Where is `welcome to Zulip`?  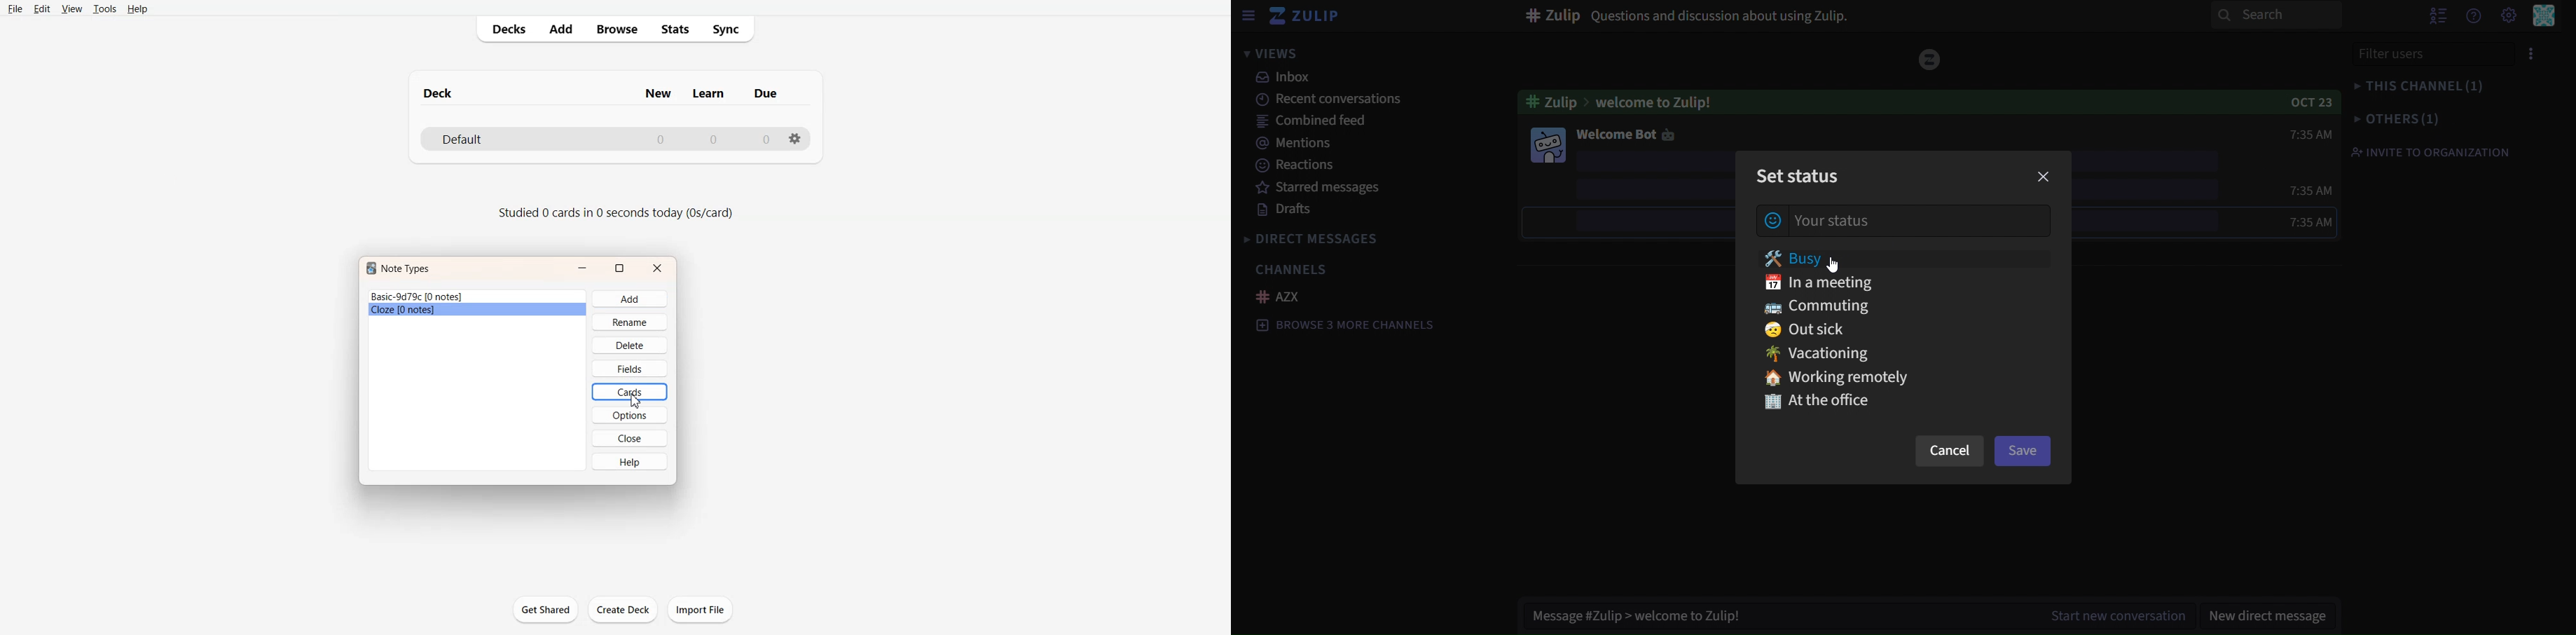
welcome to Zulip is located at coordinates (1632, 100).